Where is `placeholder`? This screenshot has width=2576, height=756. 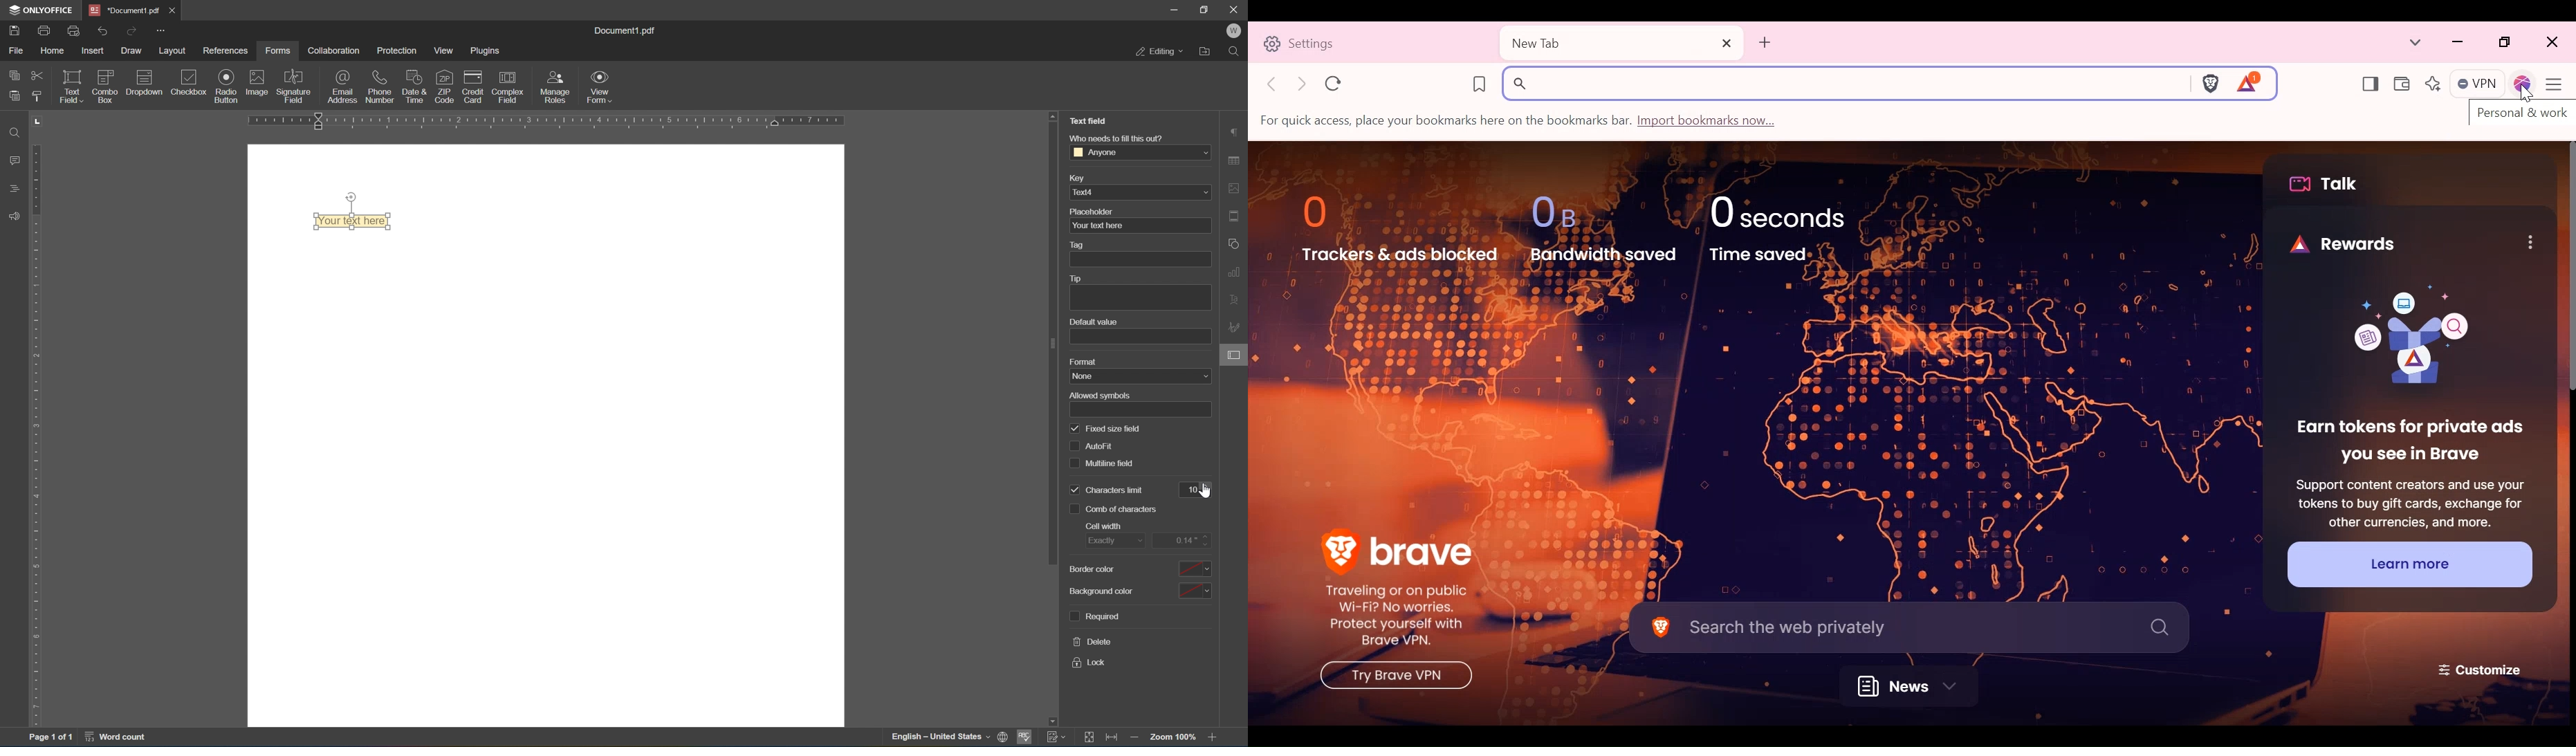 placeholder is located at coordinates (1090, 211).